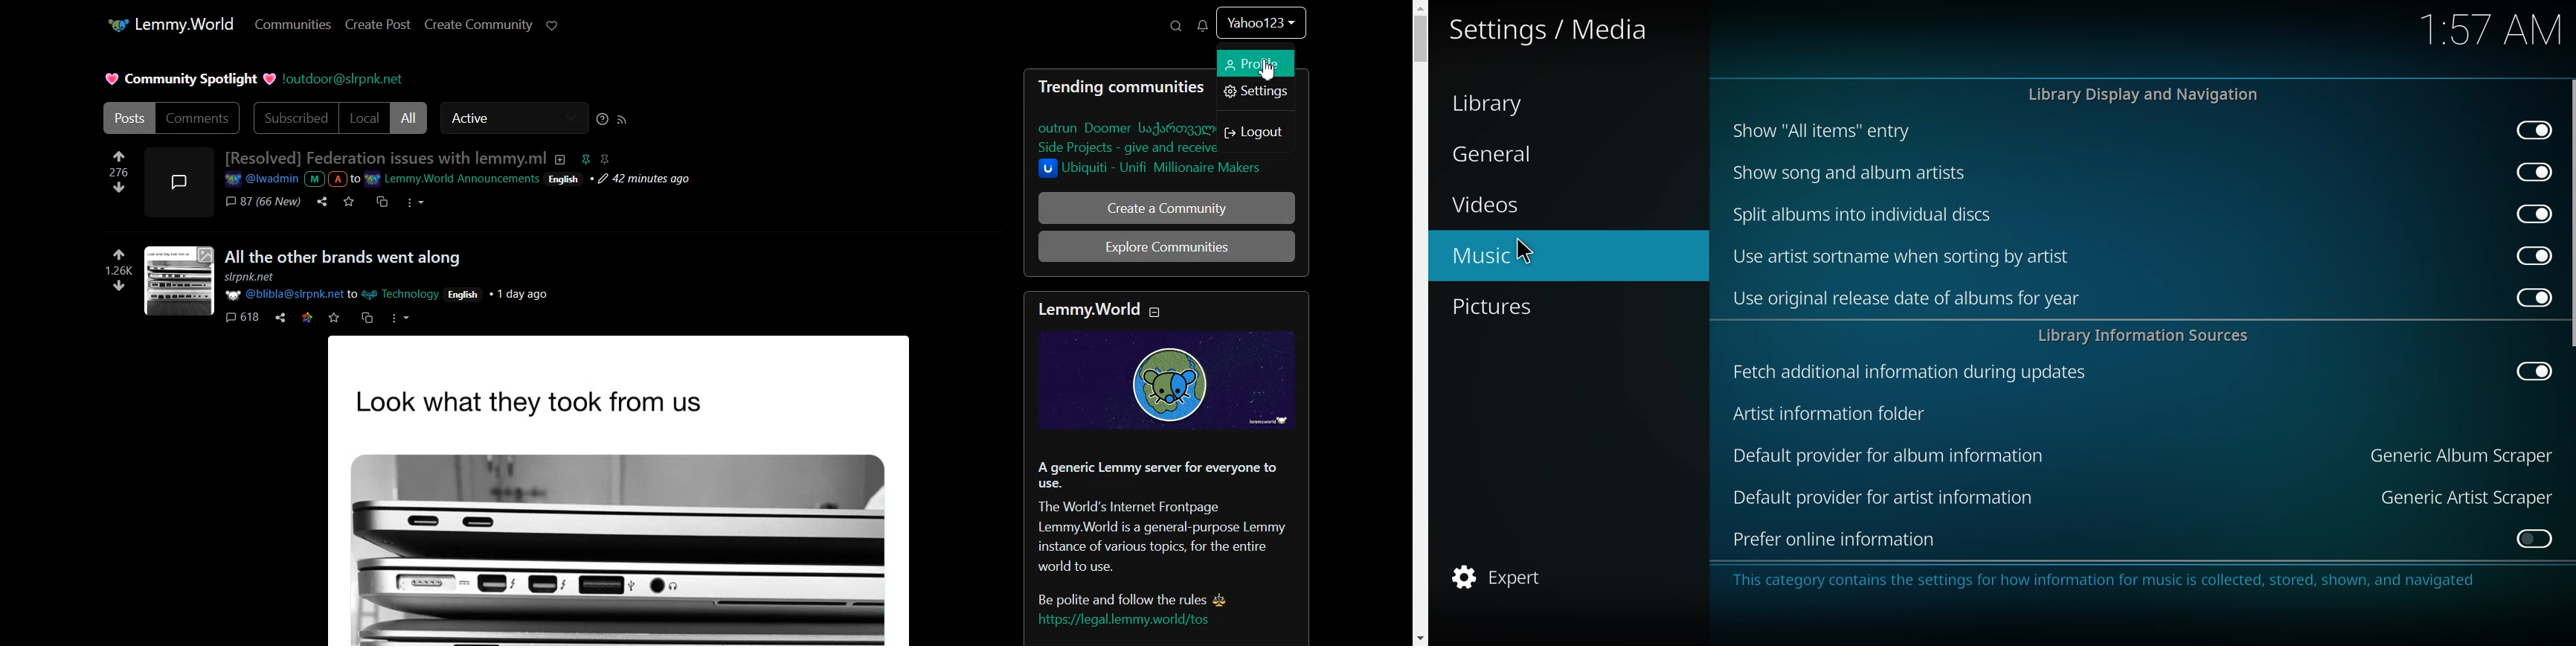 The width and height of the screenshot is (2576, 672). Describe the element at coordinates (260, 180) in the screenshot. I see `@lwadmin` at that location.